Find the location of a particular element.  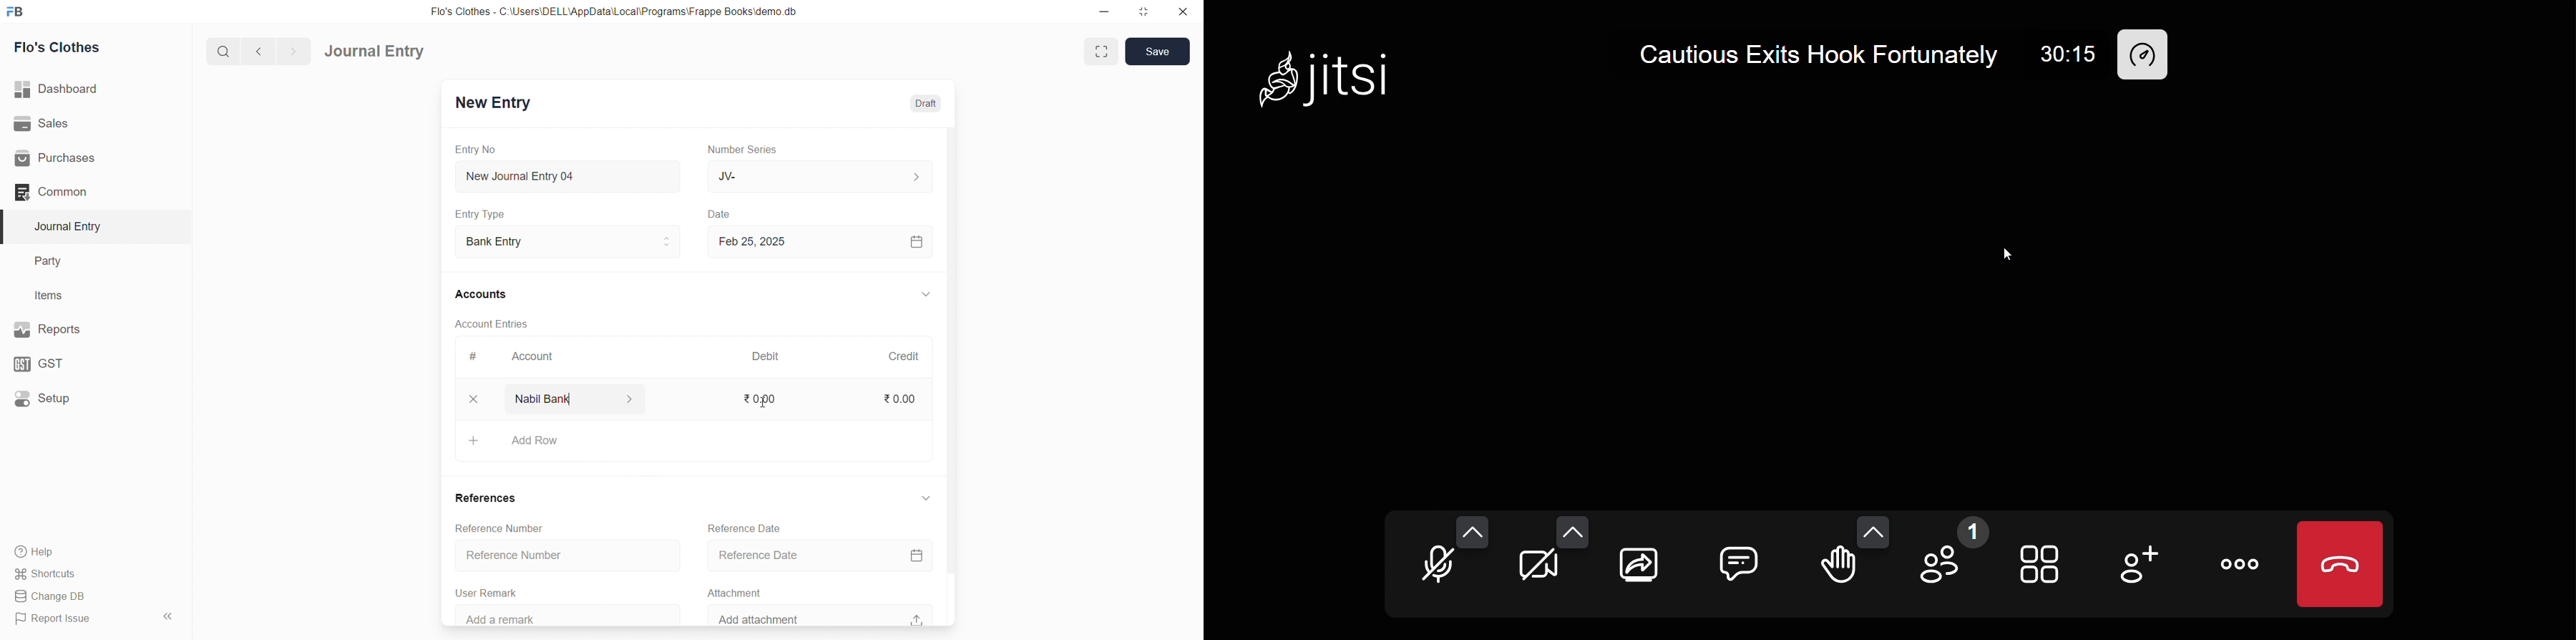

Reference Number is located at coordinates (558, 555).